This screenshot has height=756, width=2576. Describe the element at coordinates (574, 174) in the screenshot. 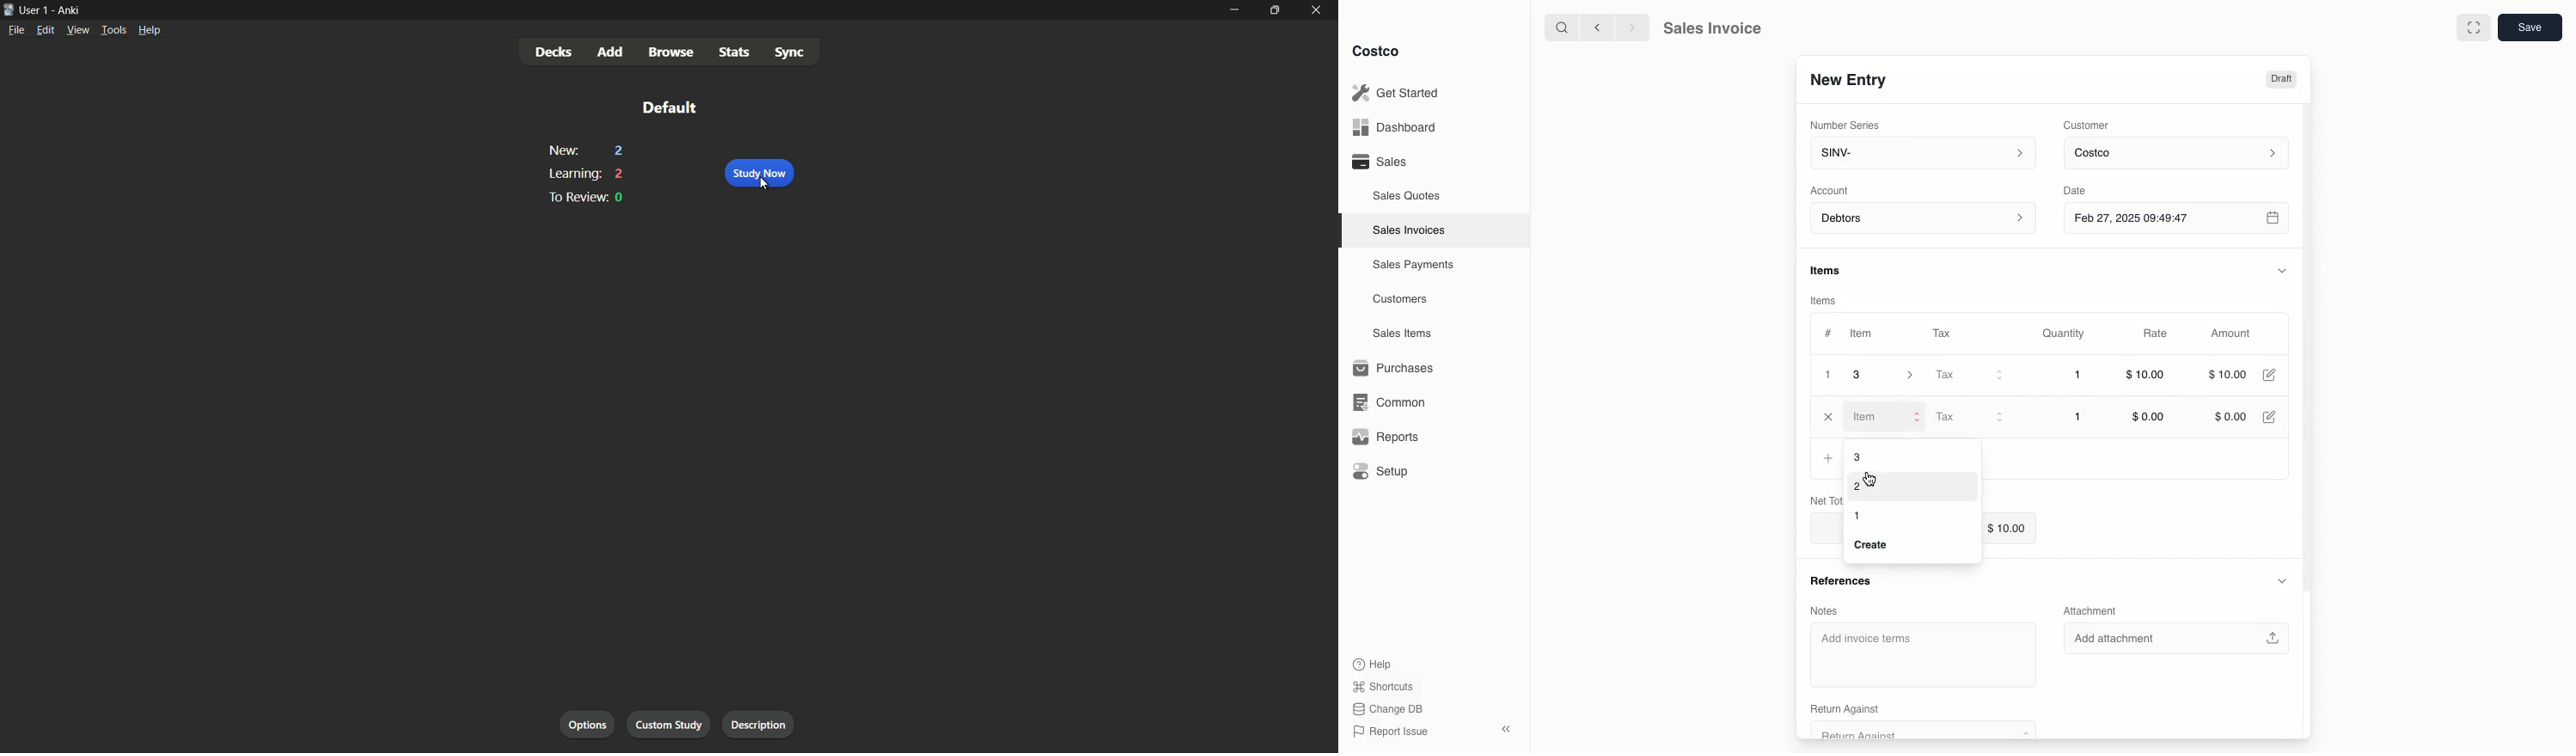

I see `learning` at that location.